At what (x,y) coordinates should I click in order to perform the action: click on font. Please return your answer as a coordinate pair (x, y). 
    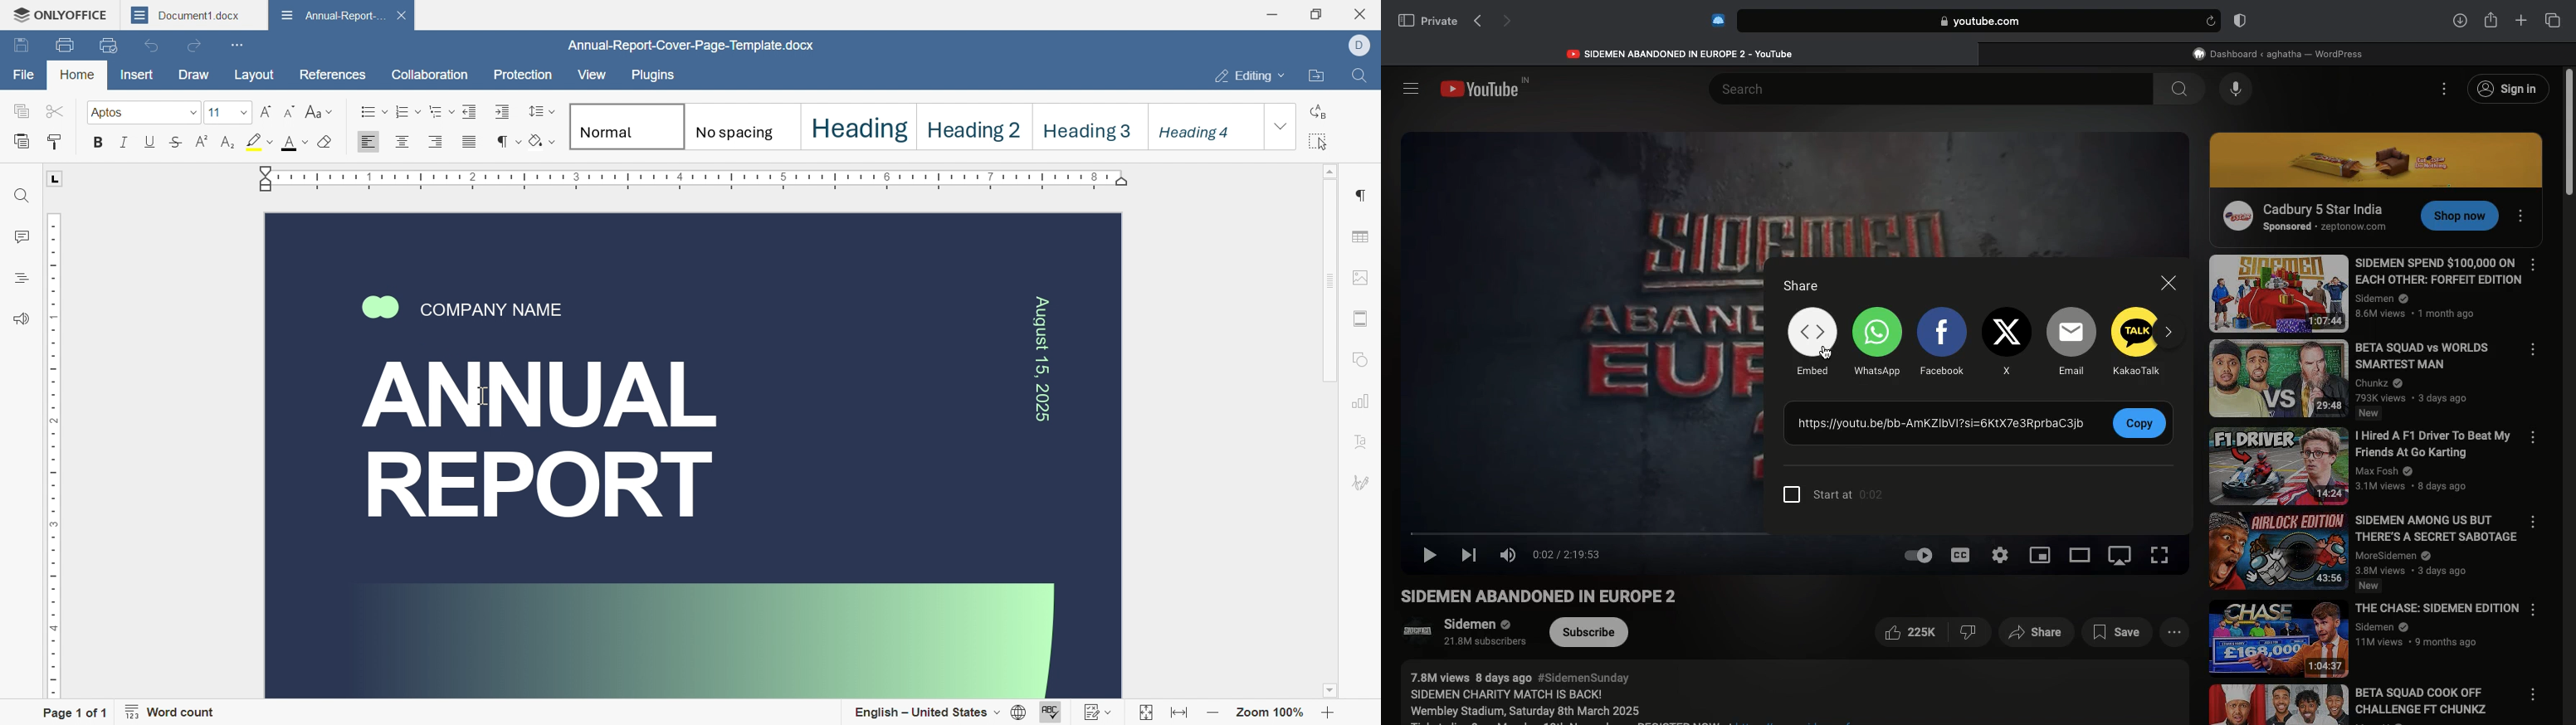
    Looking at the image, I should click on (296, 142).